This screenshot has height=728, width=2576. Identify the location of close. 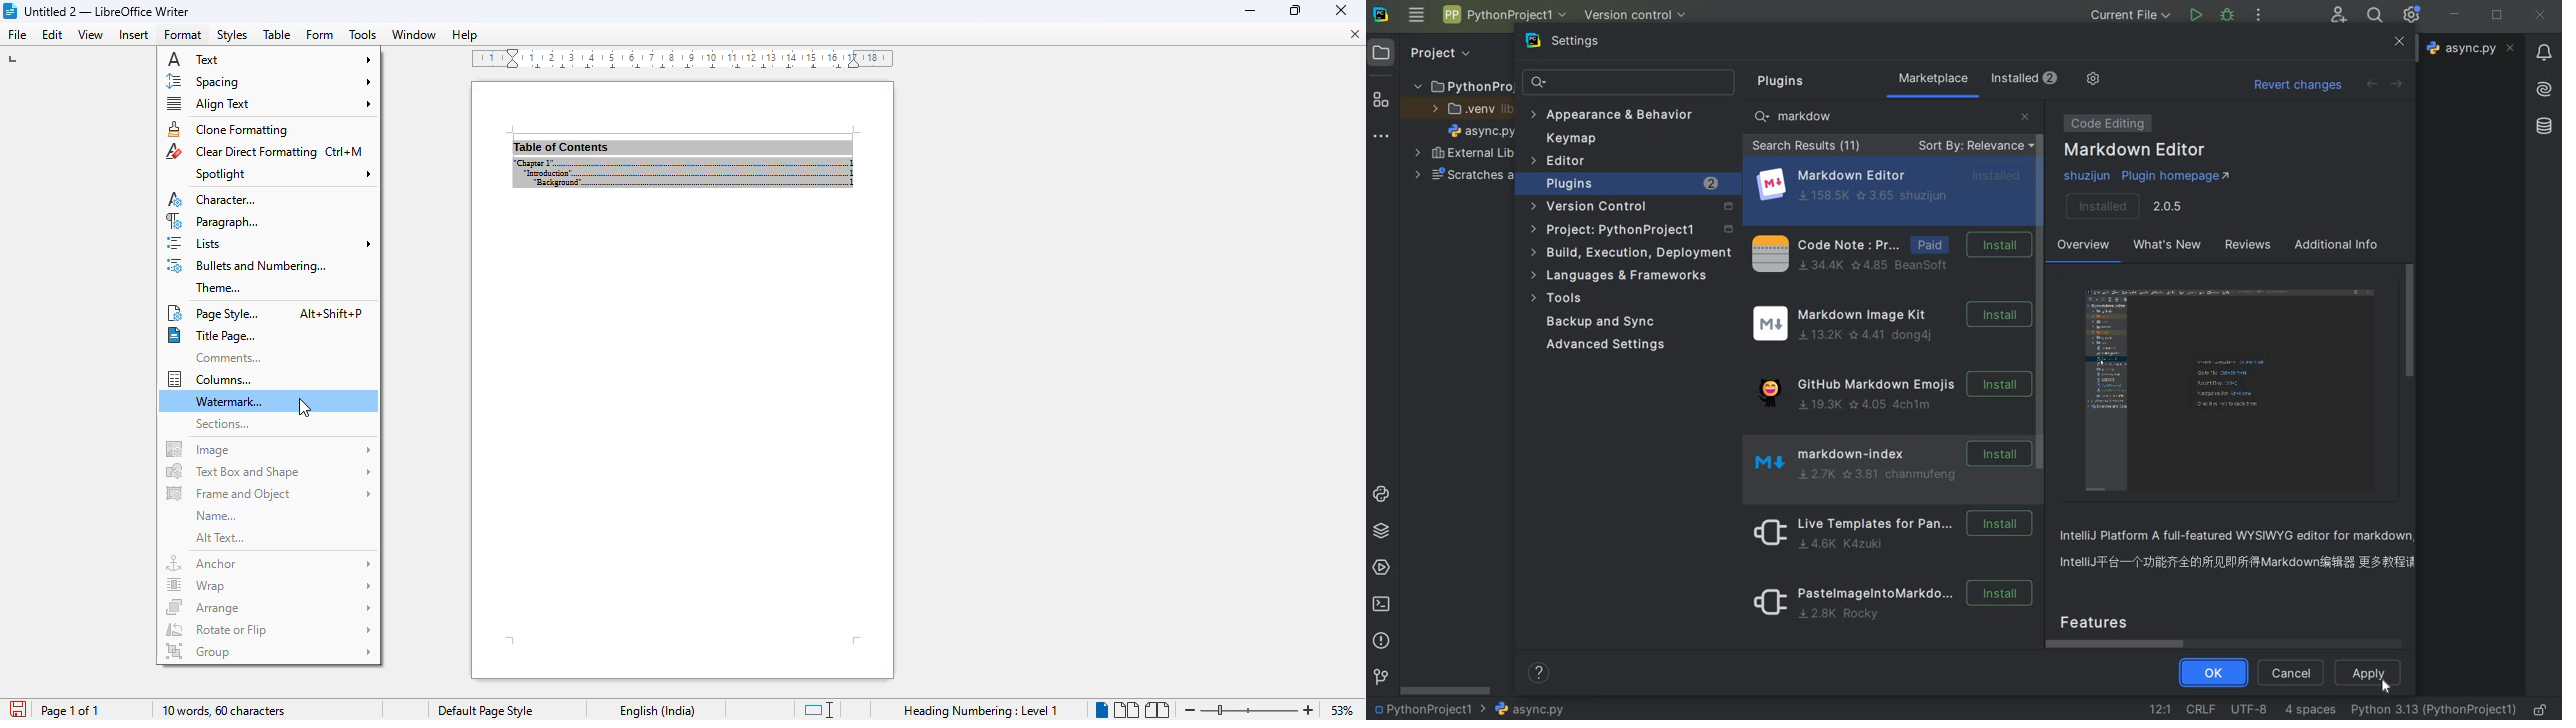
(1355, 37).